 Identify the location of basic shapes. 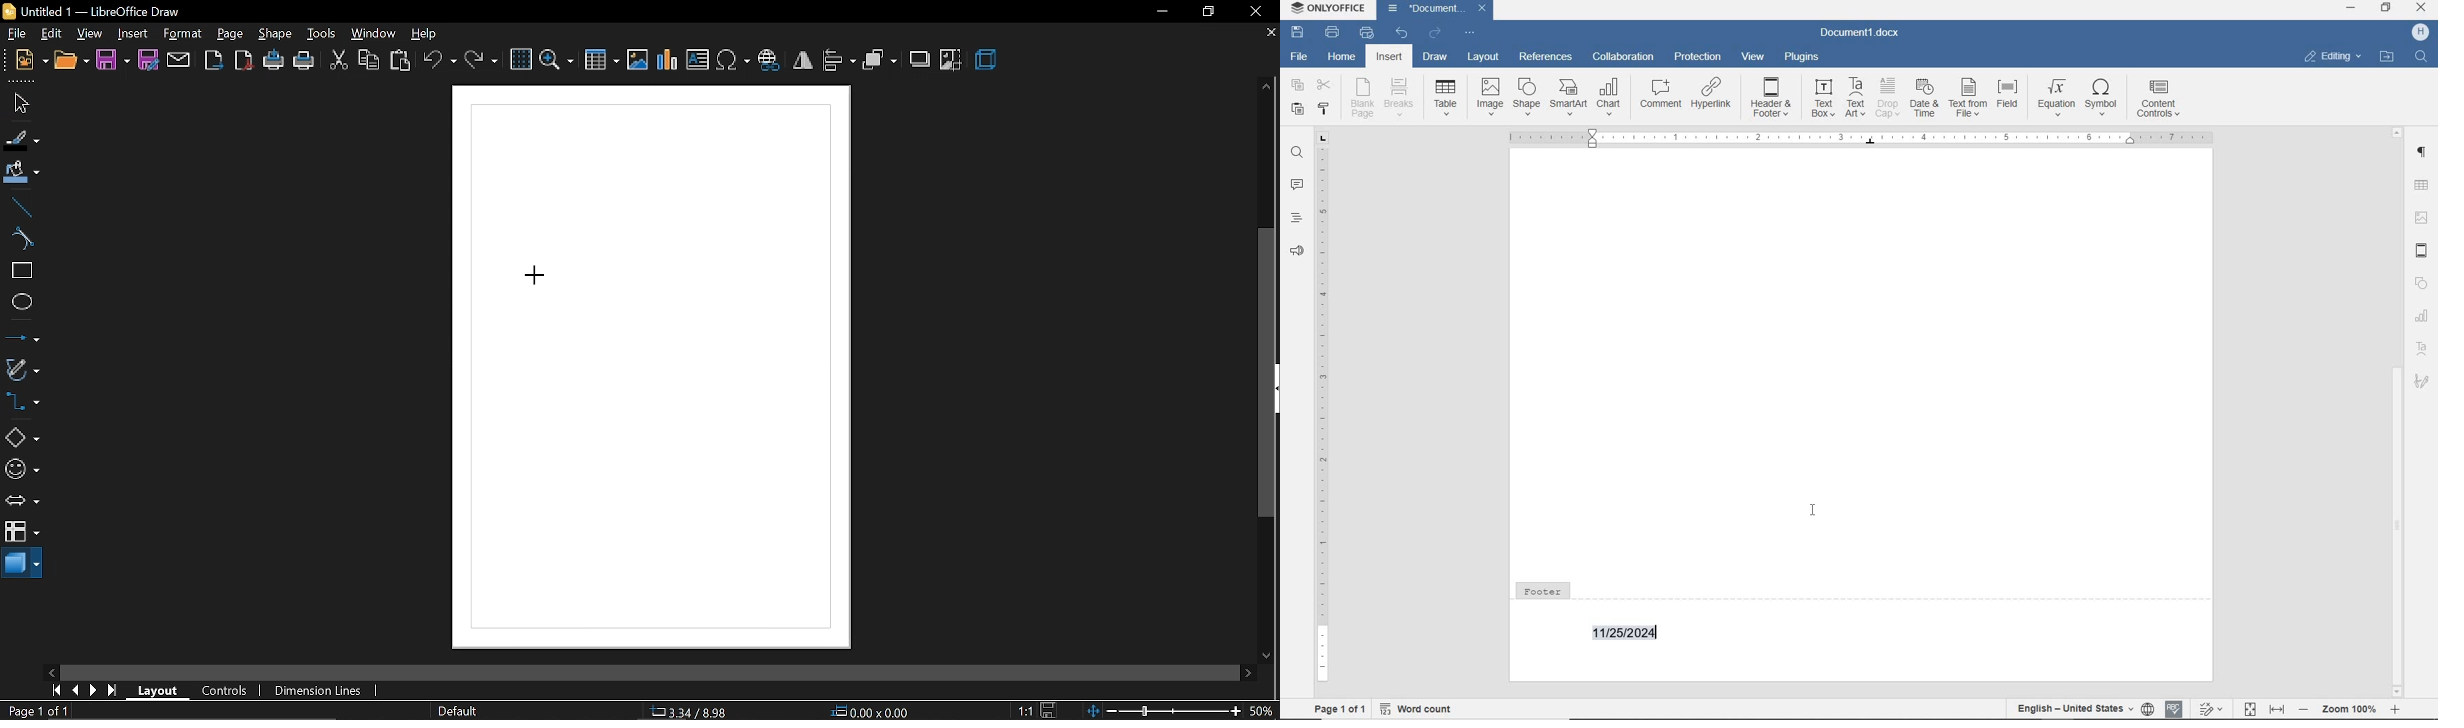
(22, 436).